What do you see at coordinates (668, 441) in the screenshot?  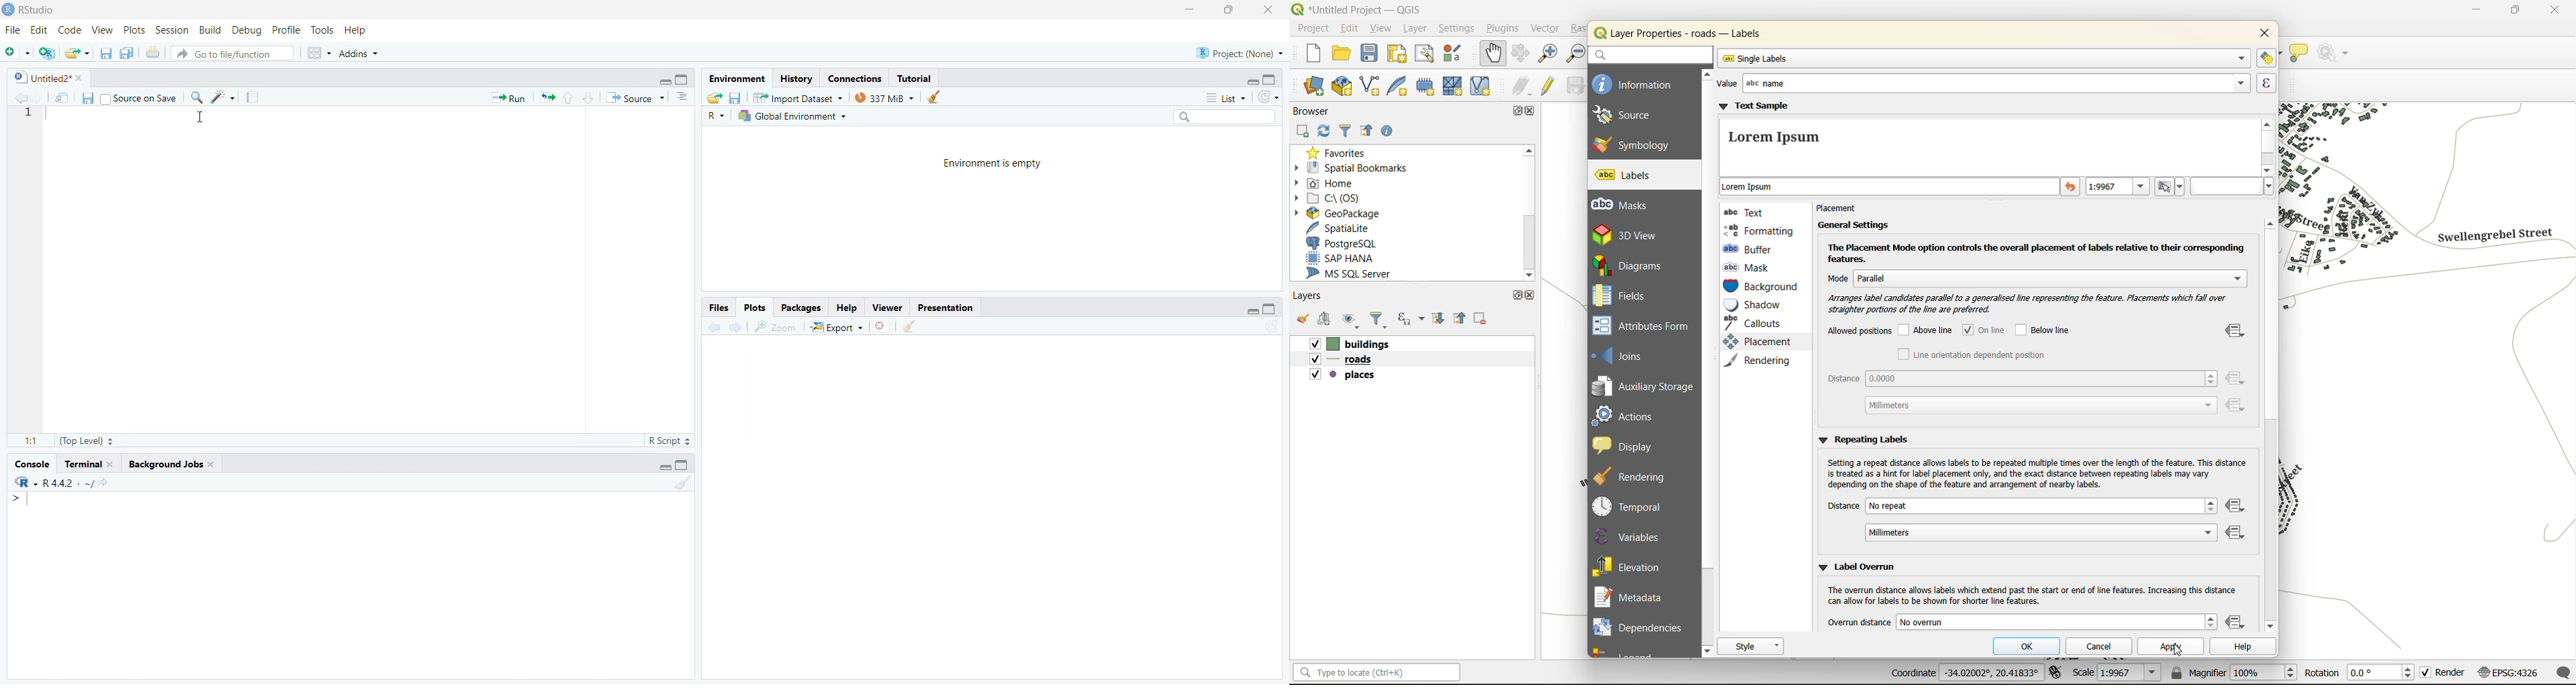 I see `R Script =` at bounding box center [668, 441].